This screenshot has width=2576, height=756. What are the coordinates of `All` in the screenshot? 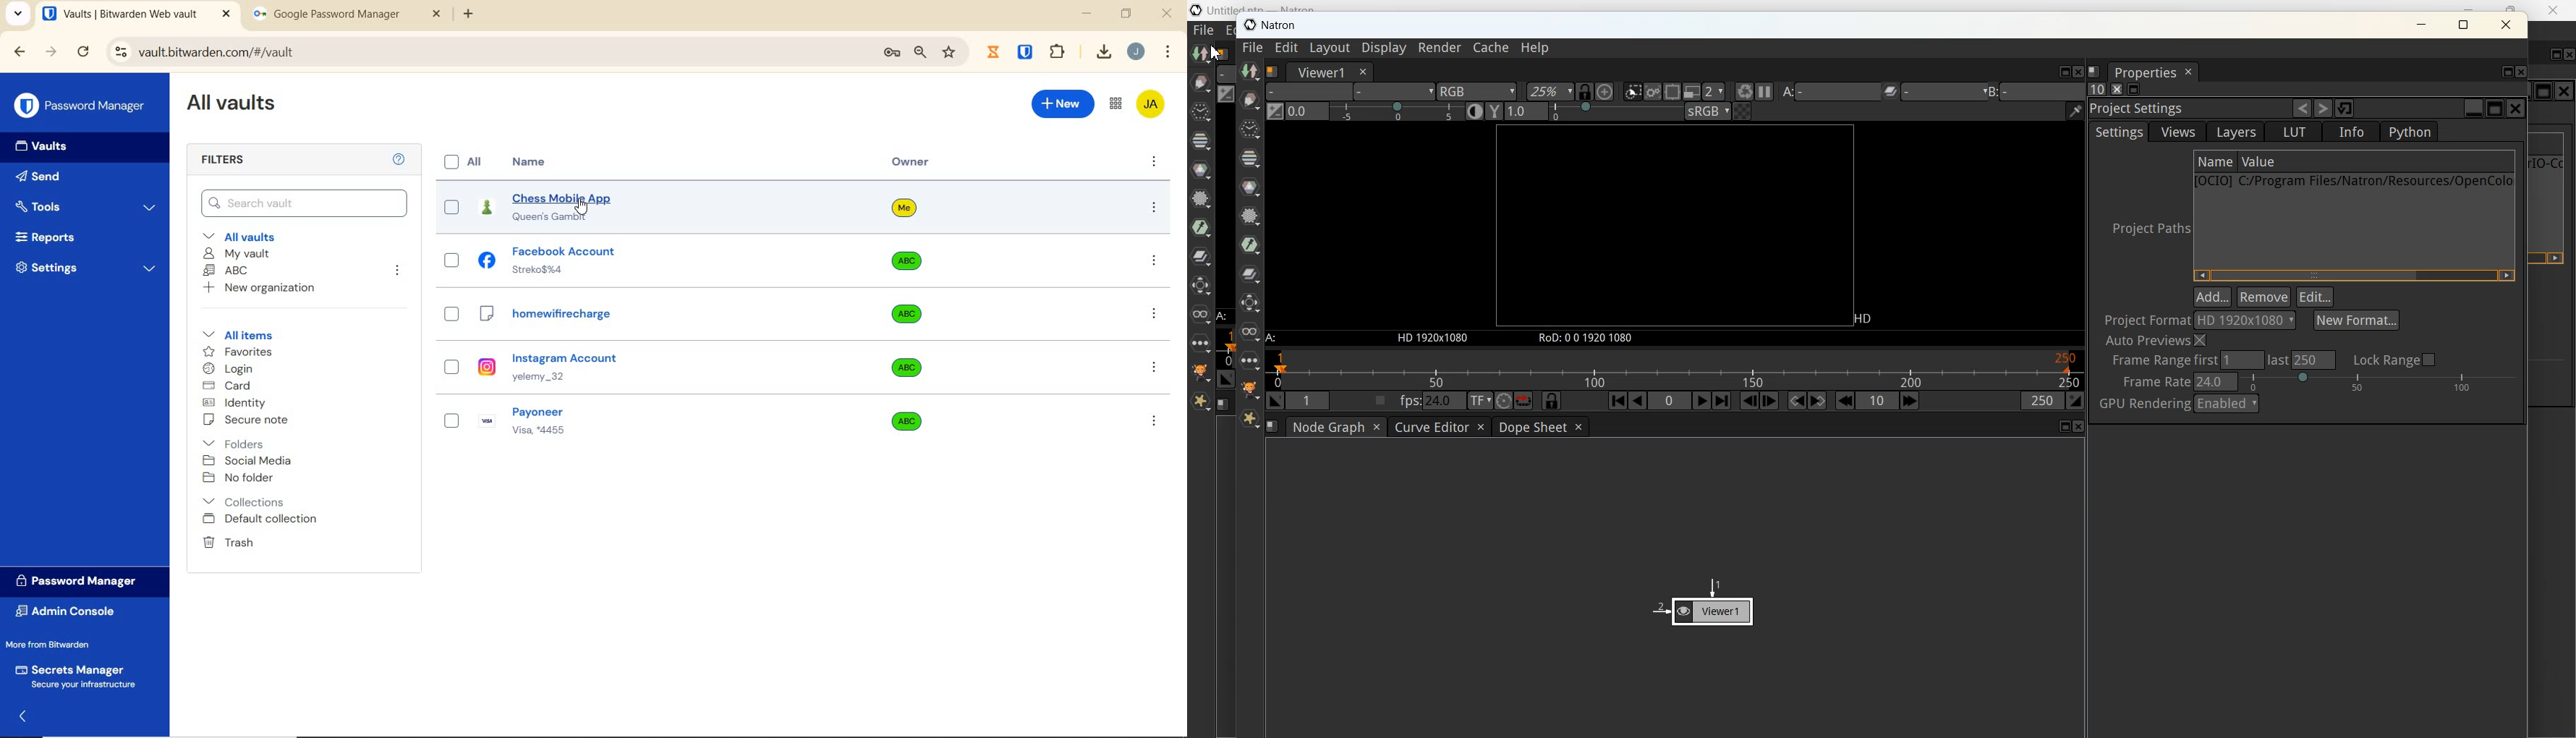 It's located at (462, 163).